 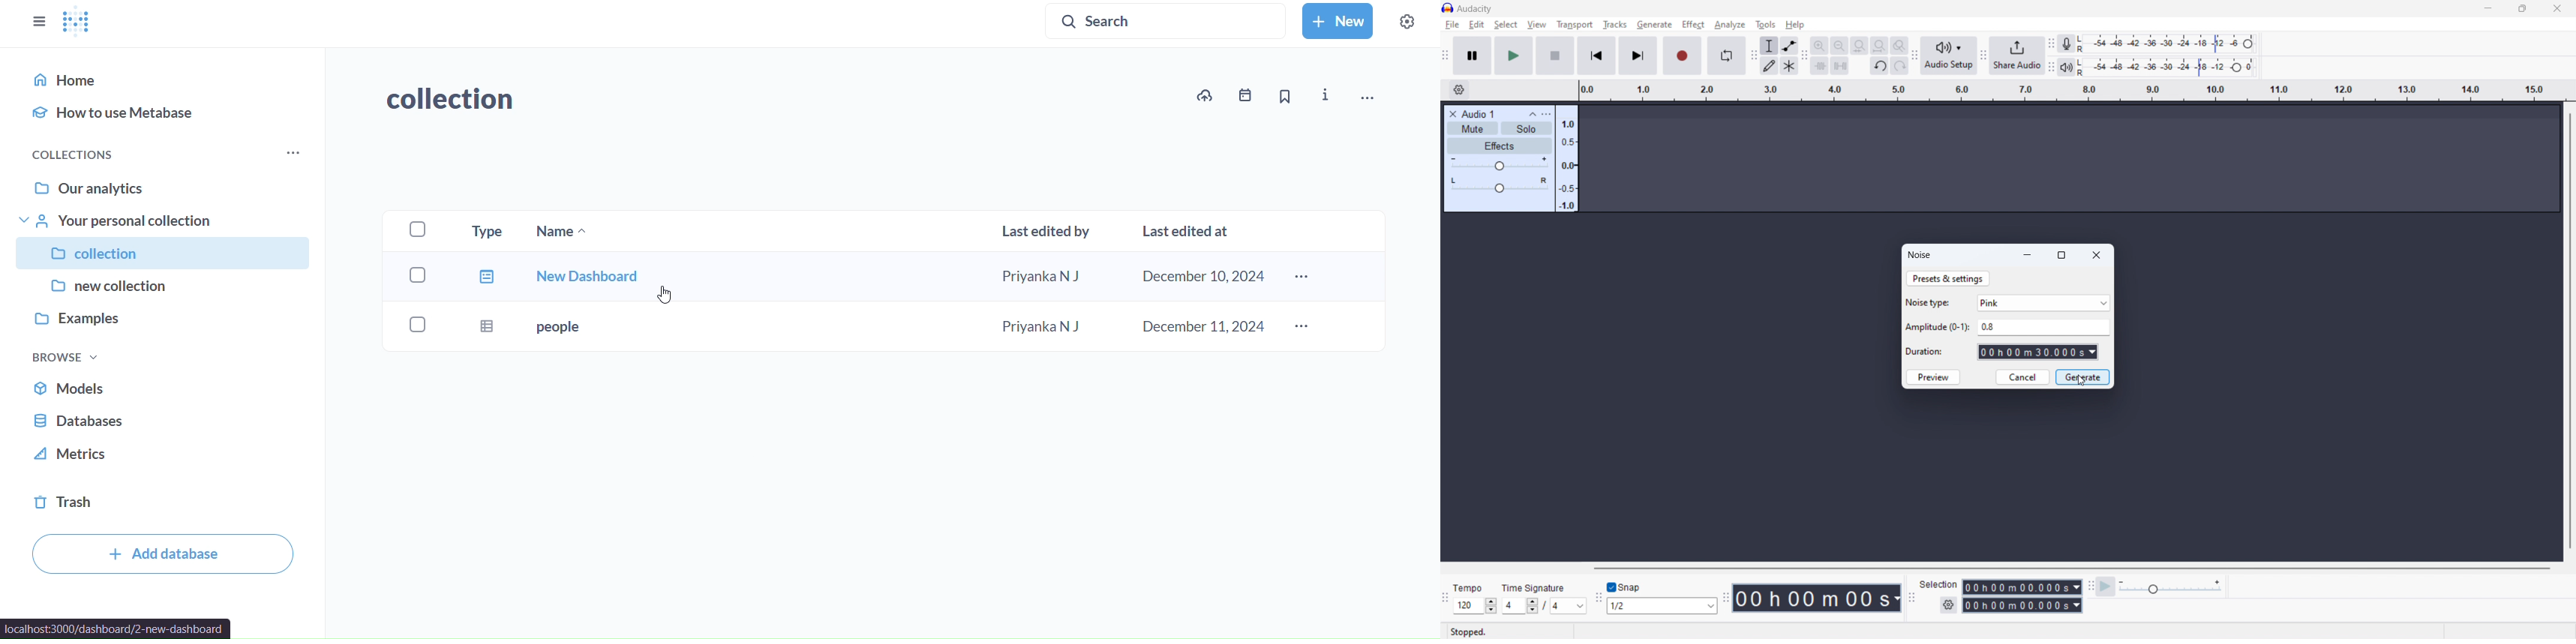 What do you see at coordinates (165, 254) in the screenshot?
I see `collection` at bounding box center [165, 254].